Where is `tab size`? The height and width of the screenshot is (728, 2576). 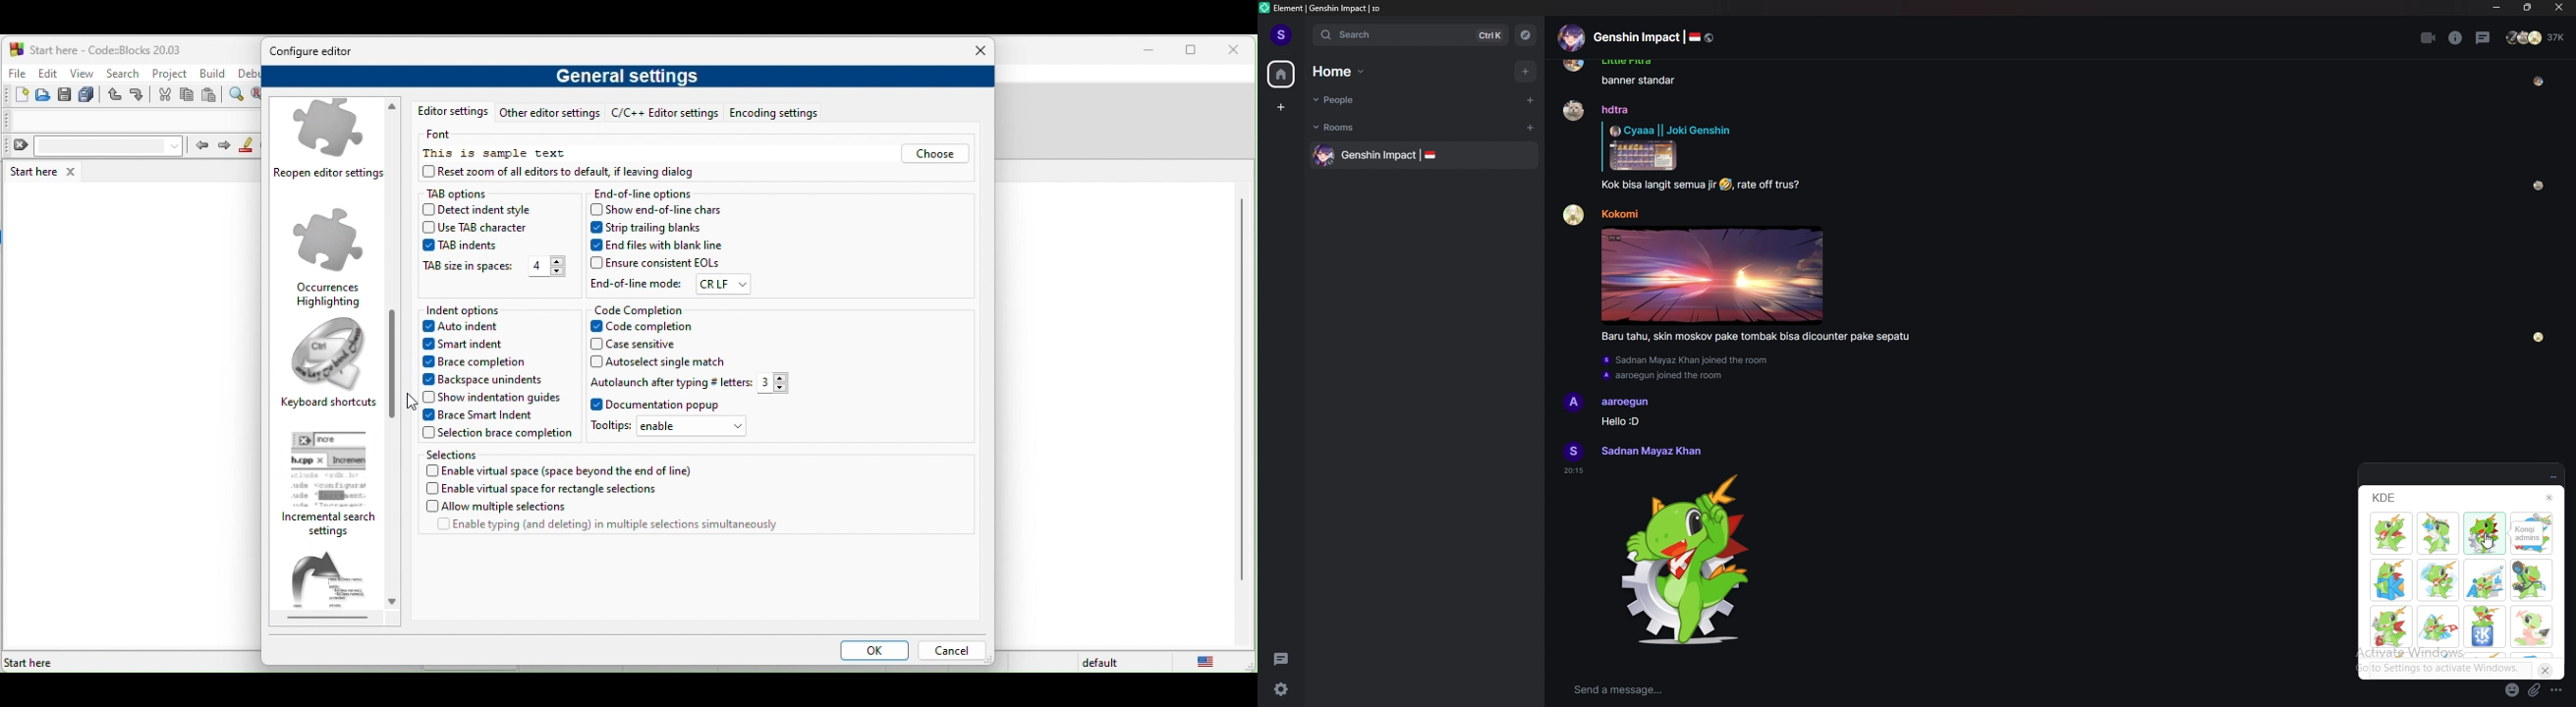
tab size is located at coordinates (468, 268).